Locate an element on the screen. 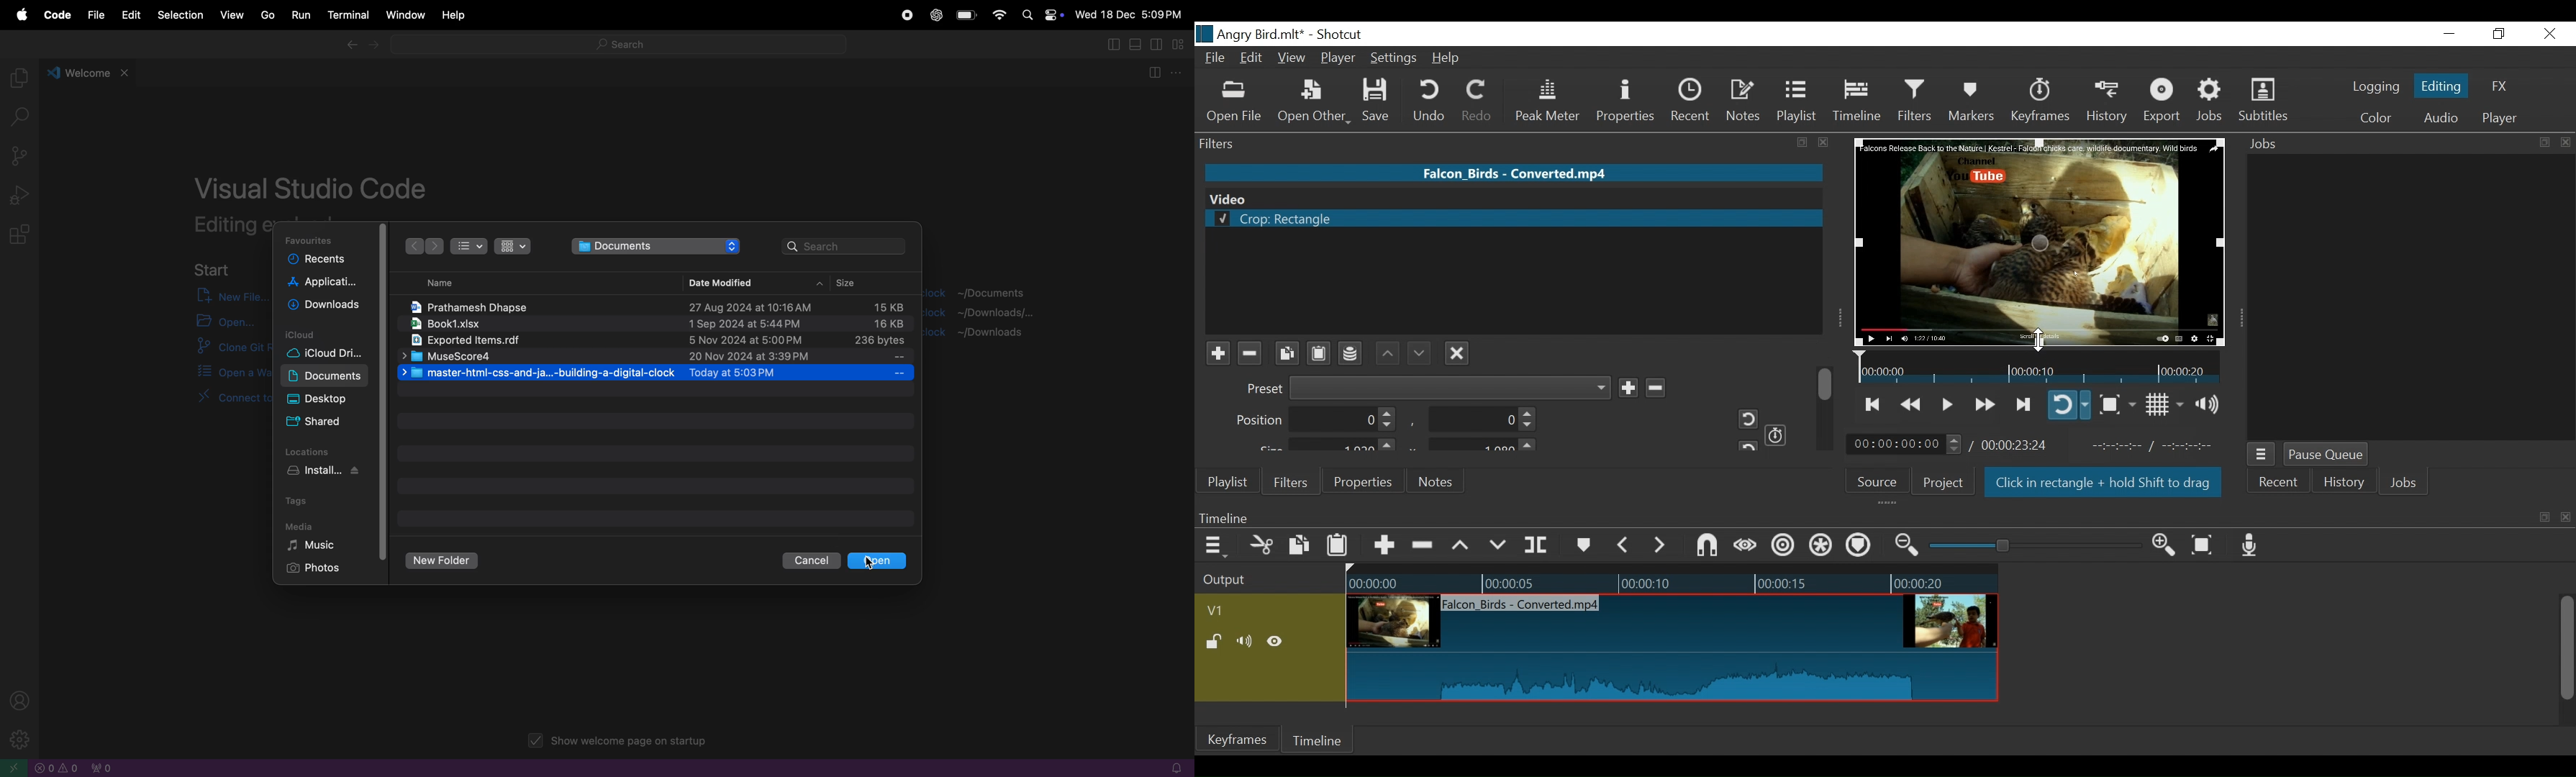 Image resolution: width=2576 pixels, height=784 pixels. Zoom timeline out is located at coordinates (1909, 545).